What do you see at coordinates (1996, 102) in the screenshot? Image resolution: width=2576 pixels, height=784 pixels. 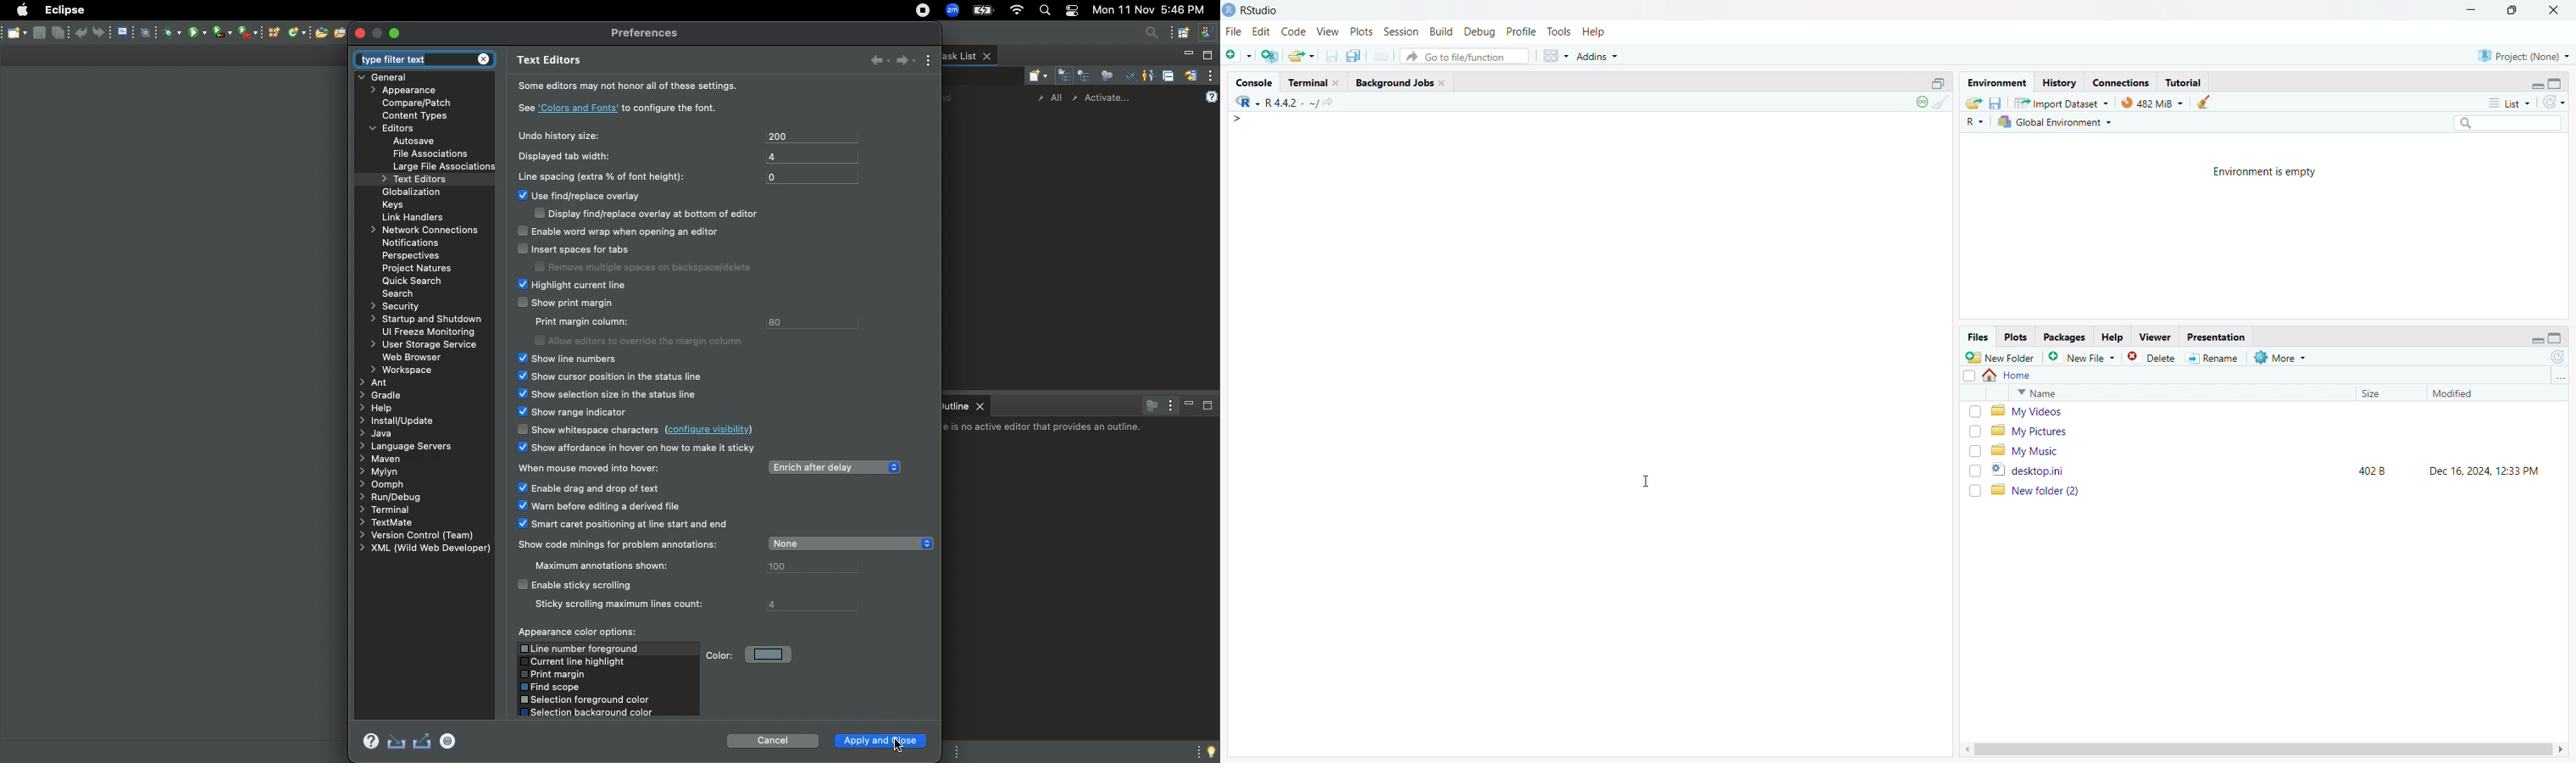 I see `save worksoace as` at bounding box center [1996, 102].